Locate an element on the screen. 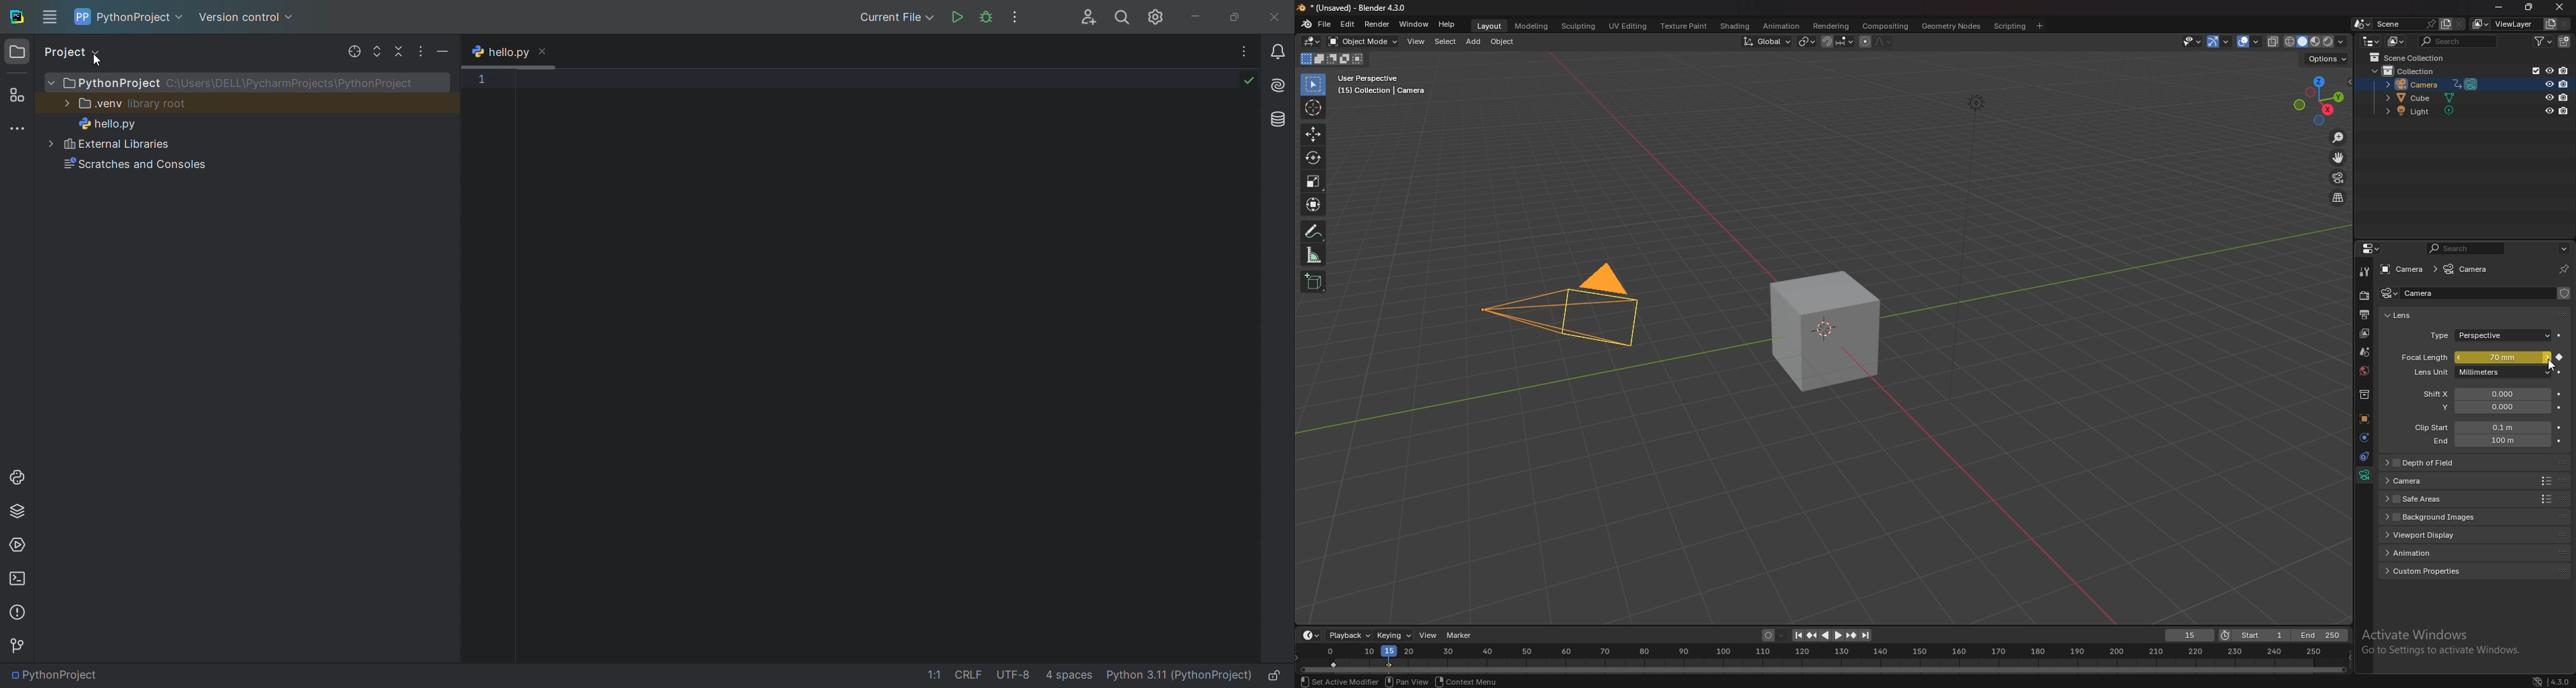  code checker is located at coordinates (1249, 82).